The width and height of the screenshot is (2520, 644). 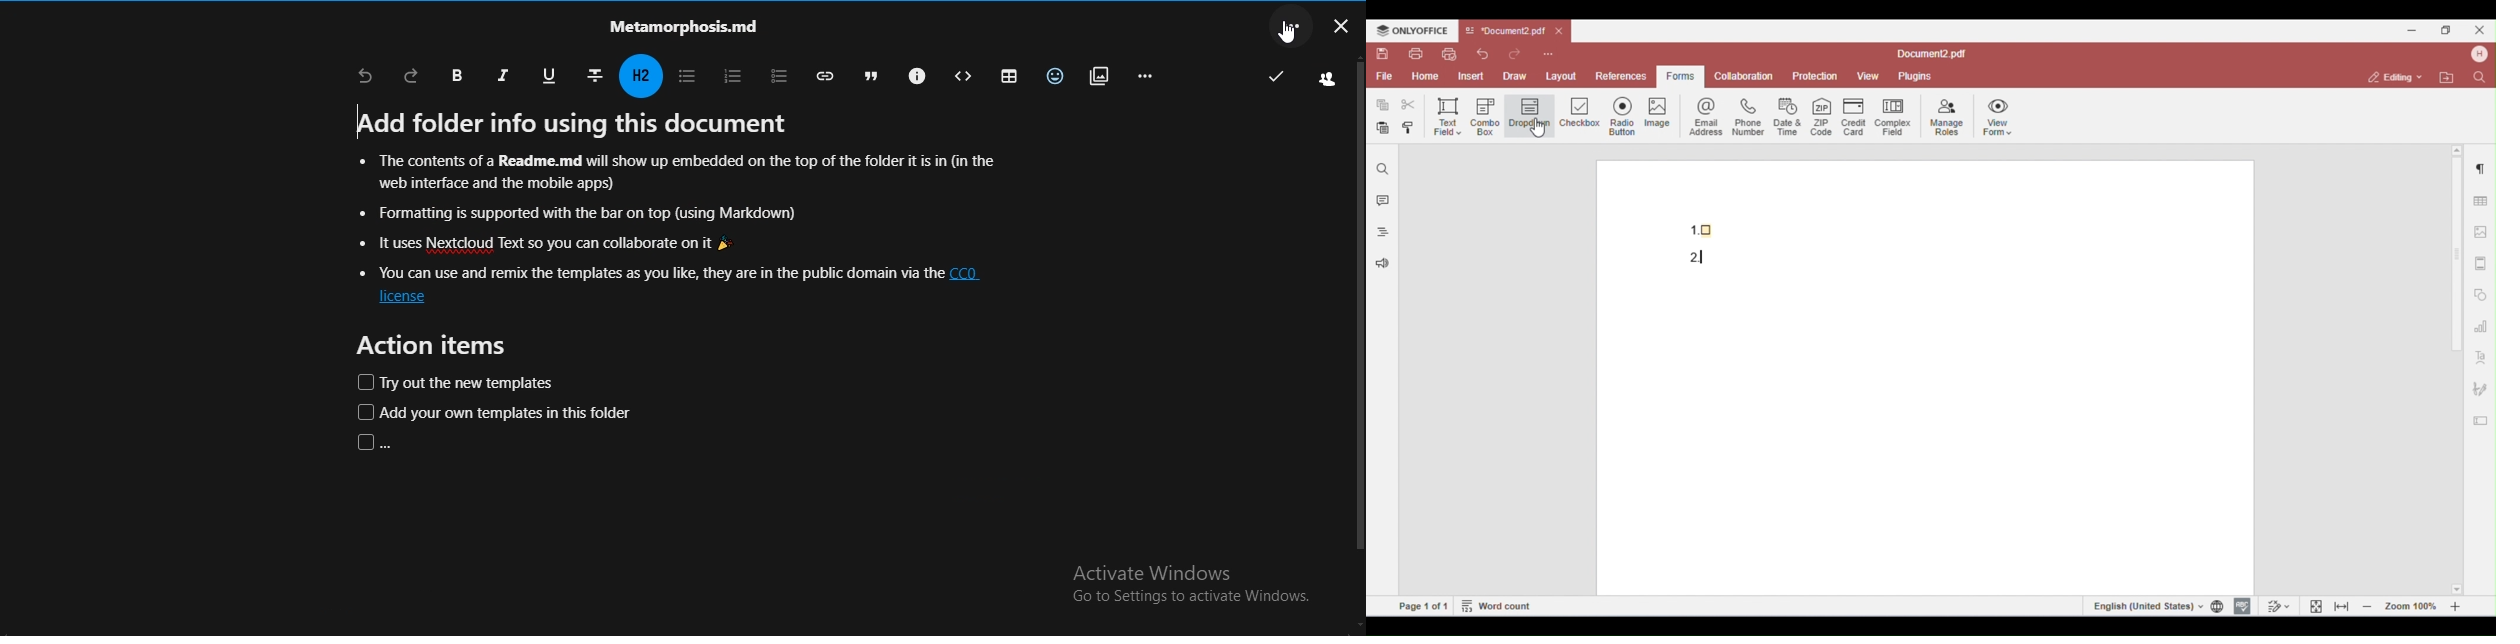 I want to click on close, so click(x=1342, y=29).